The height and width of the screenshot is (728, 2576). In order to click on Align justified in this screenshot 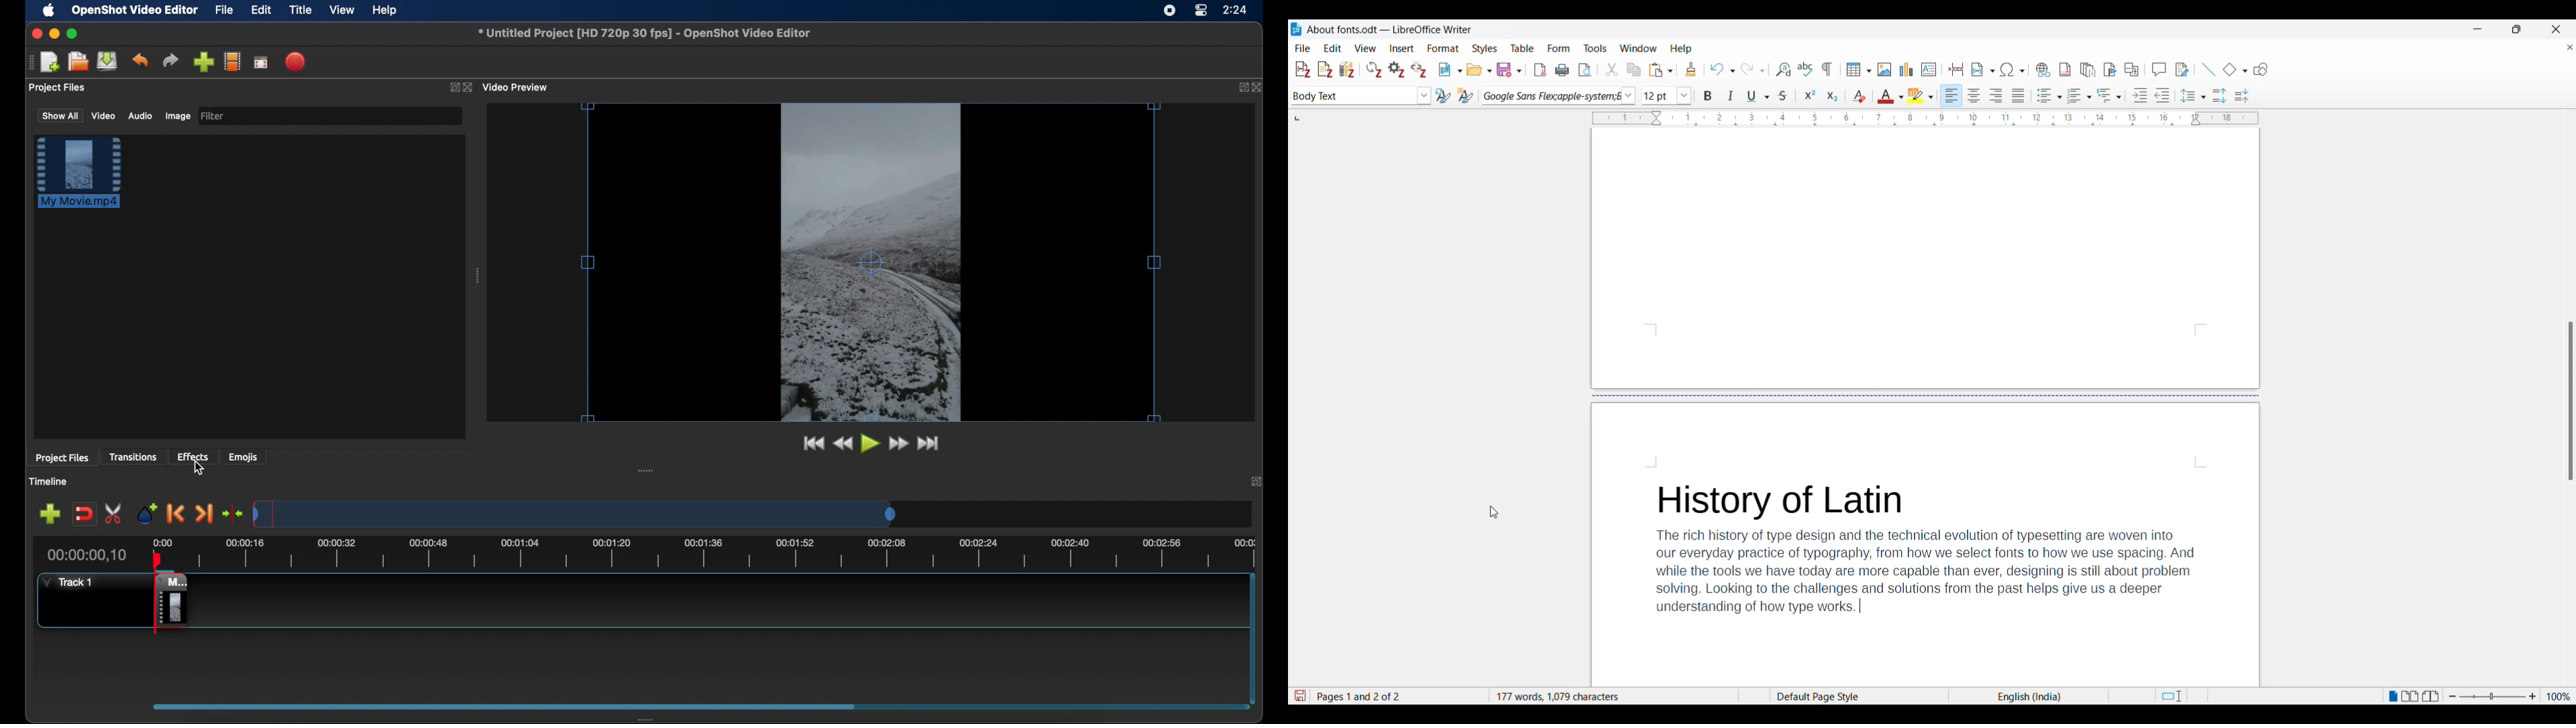, I will do `click(2019, 95)`.